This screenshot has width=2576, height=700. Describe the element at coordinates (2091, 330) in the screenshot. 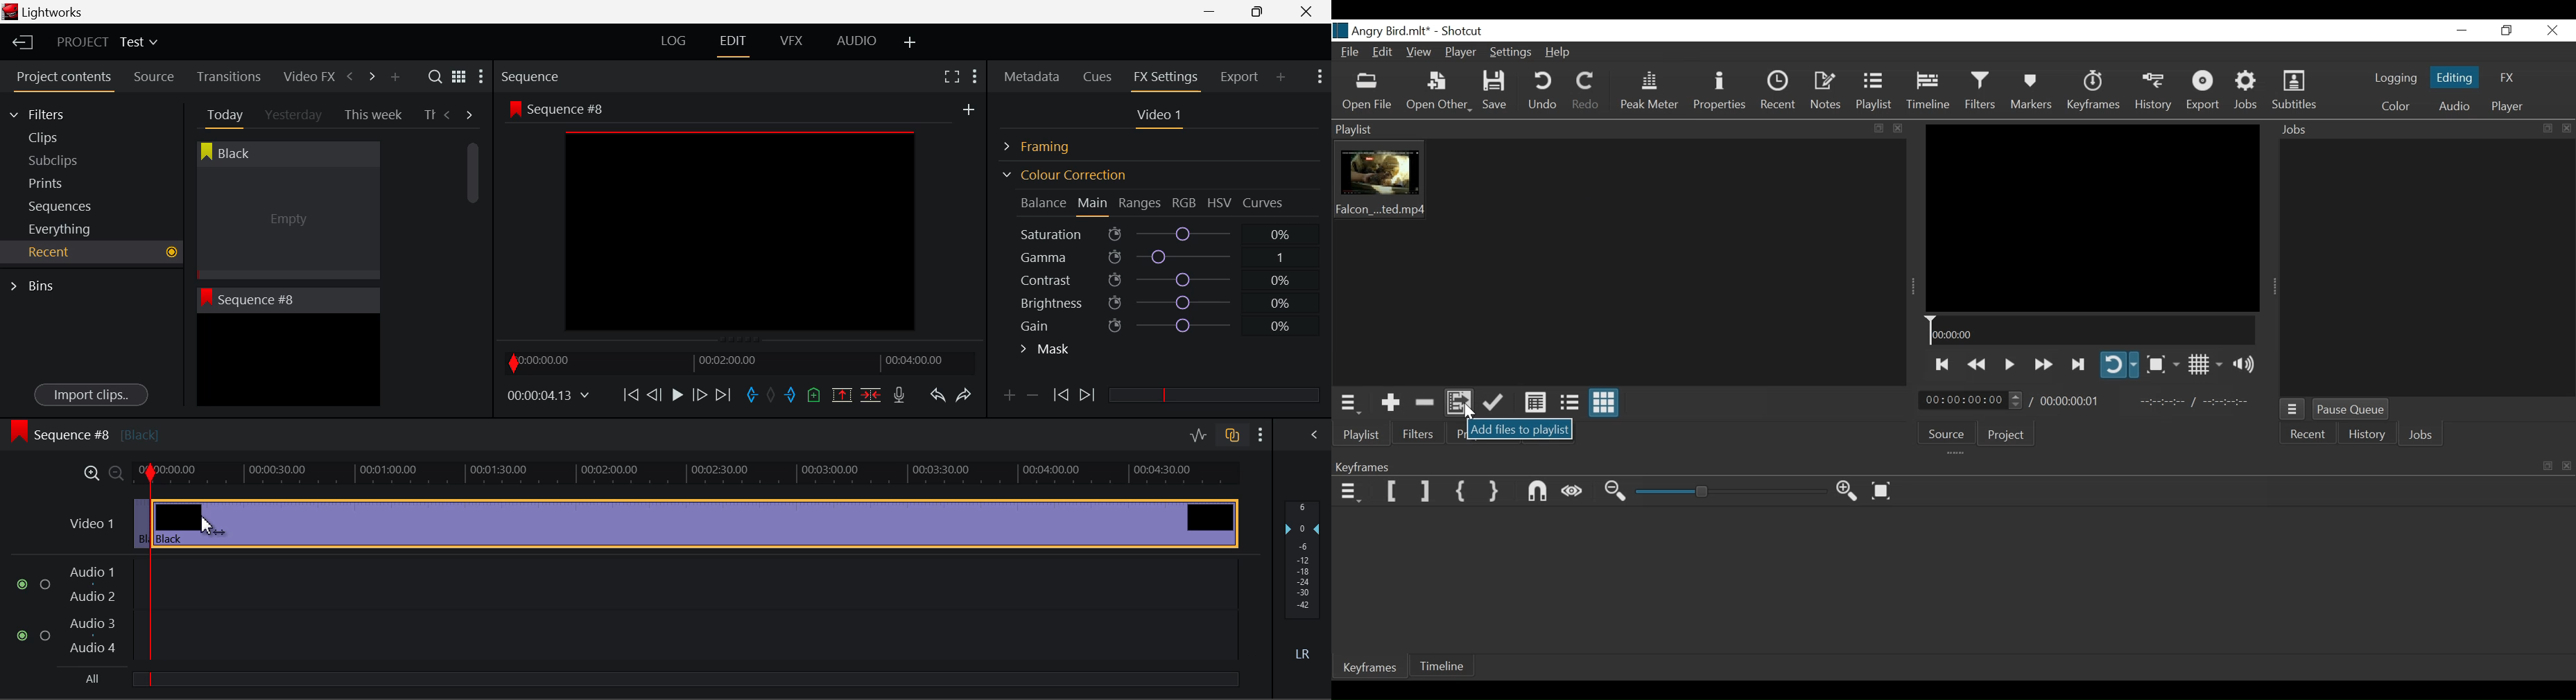

I see `Timeline` at that location.